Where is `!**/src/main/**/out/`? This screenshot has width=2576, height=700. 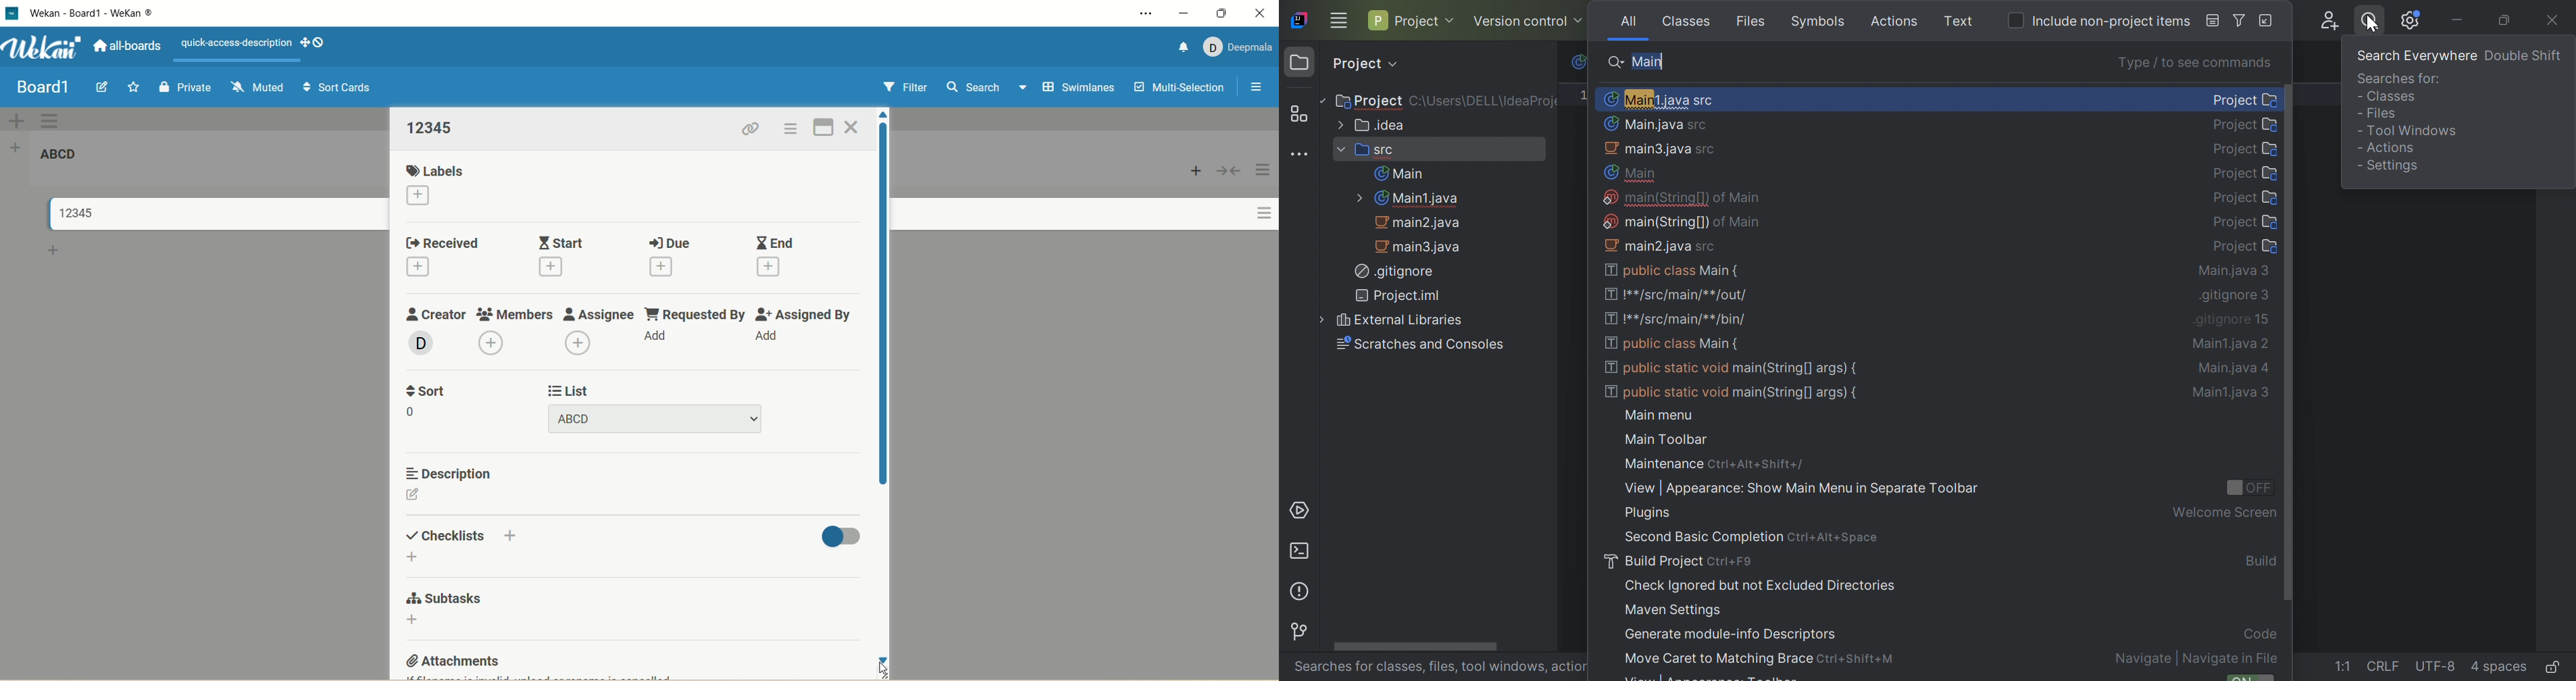 !**/src/main/**/out/ is located at coordinates (1678, 296).